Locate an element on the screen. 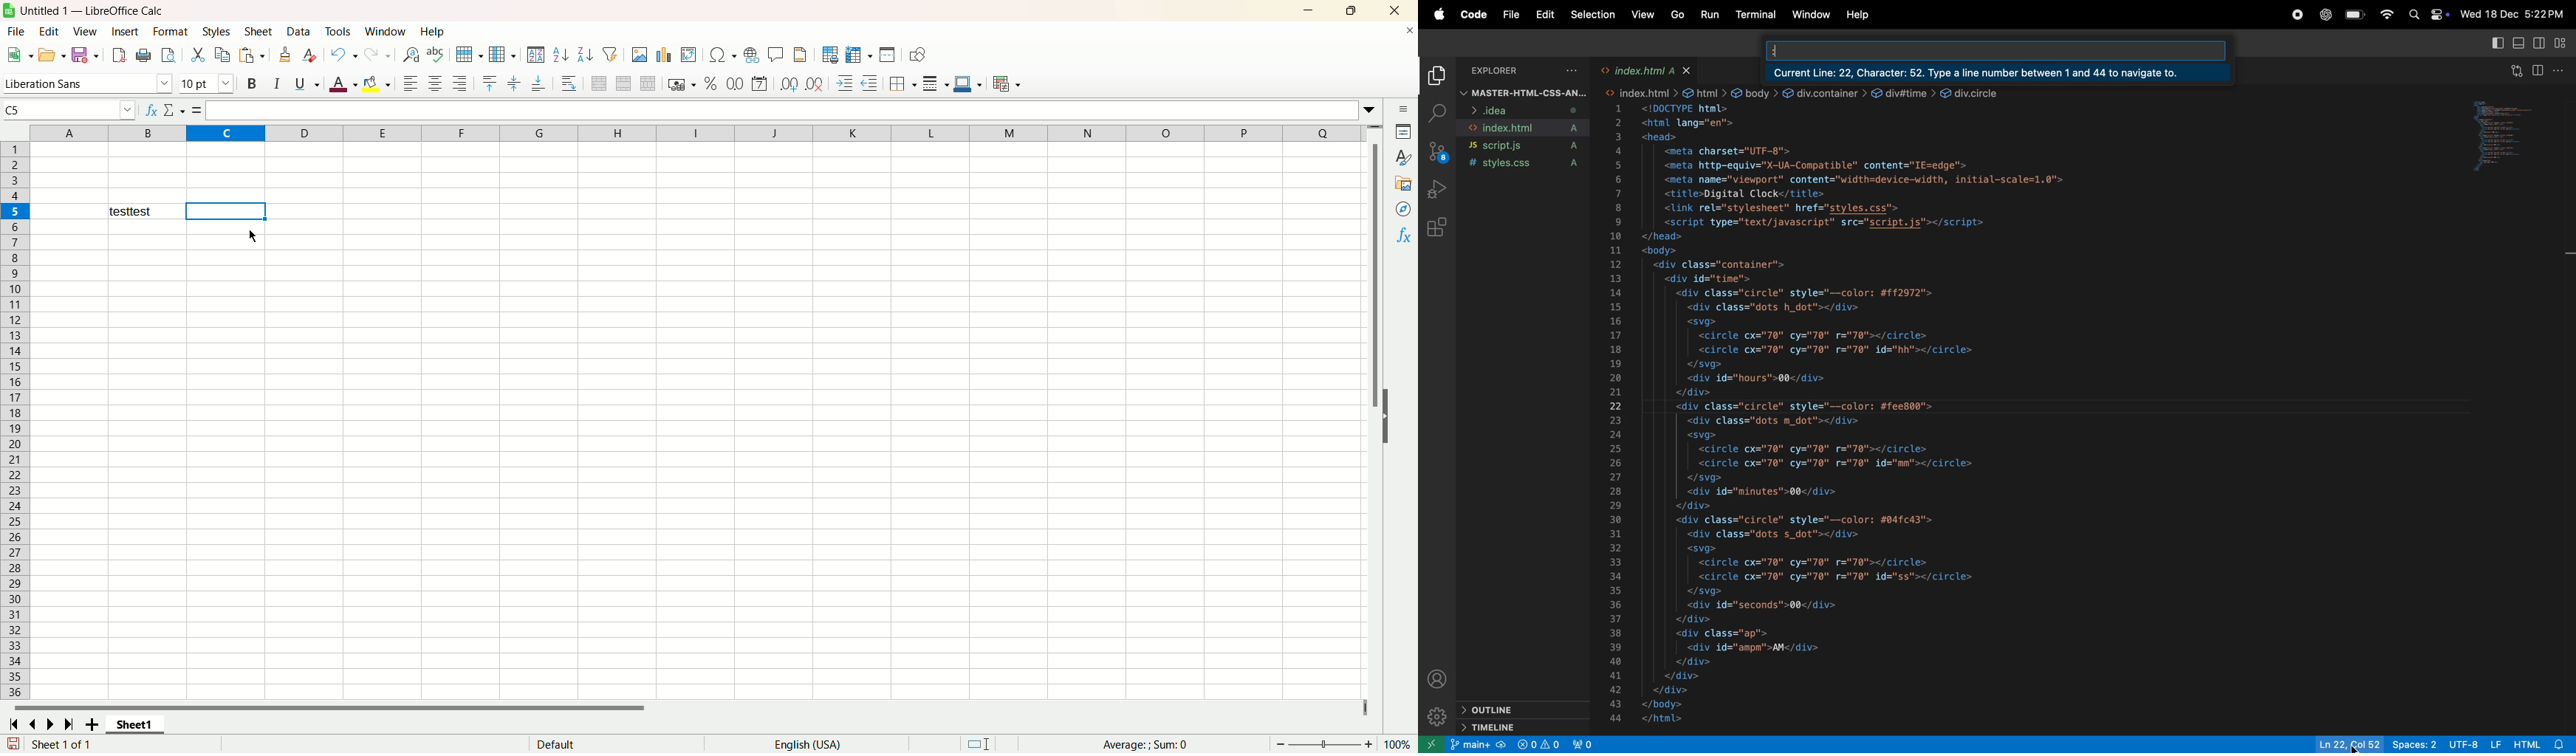 Image resolution: width=2576 pixels, height=756 pixels. name box is located at coordinates (71, 108).